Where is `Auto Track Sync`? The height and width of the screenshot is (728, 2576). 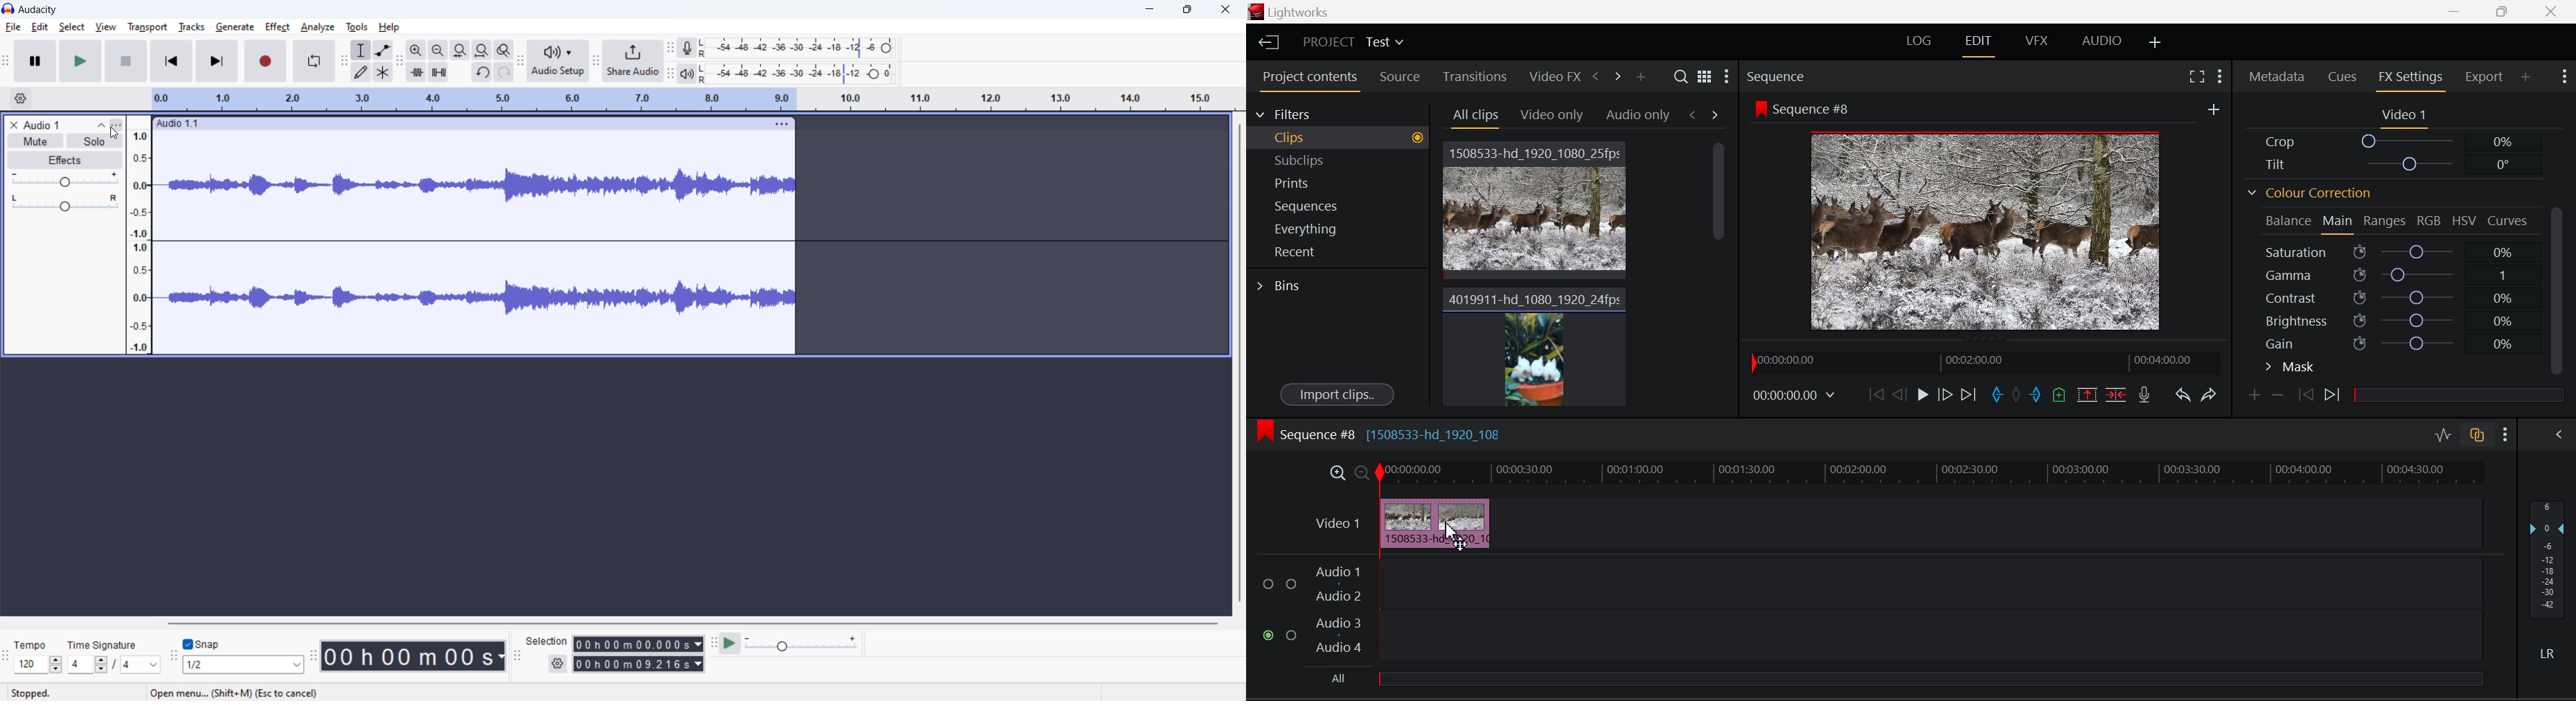 Auto Track Sync is located at coordinates (2477, 436).